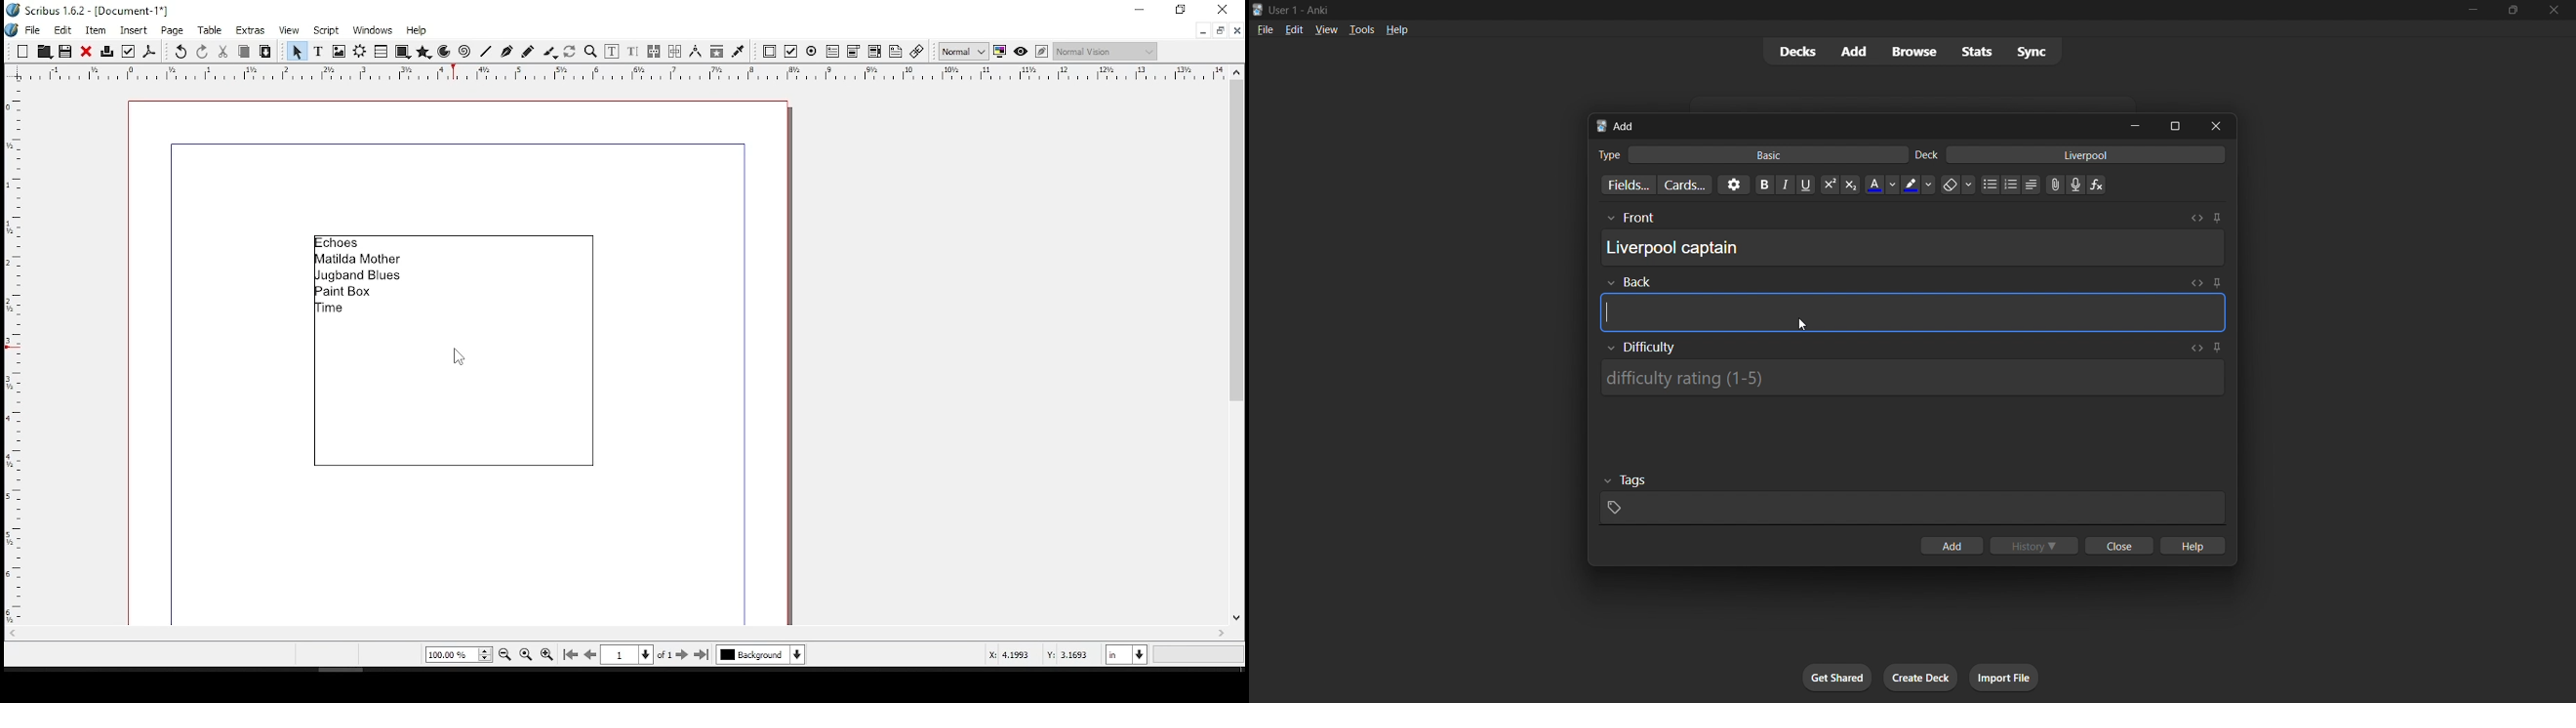 The image size is (2576, 728). What do you see at coordinates (459, 654) in the screenshot?
I see `current zoom level` at bounding box center [459, 654].